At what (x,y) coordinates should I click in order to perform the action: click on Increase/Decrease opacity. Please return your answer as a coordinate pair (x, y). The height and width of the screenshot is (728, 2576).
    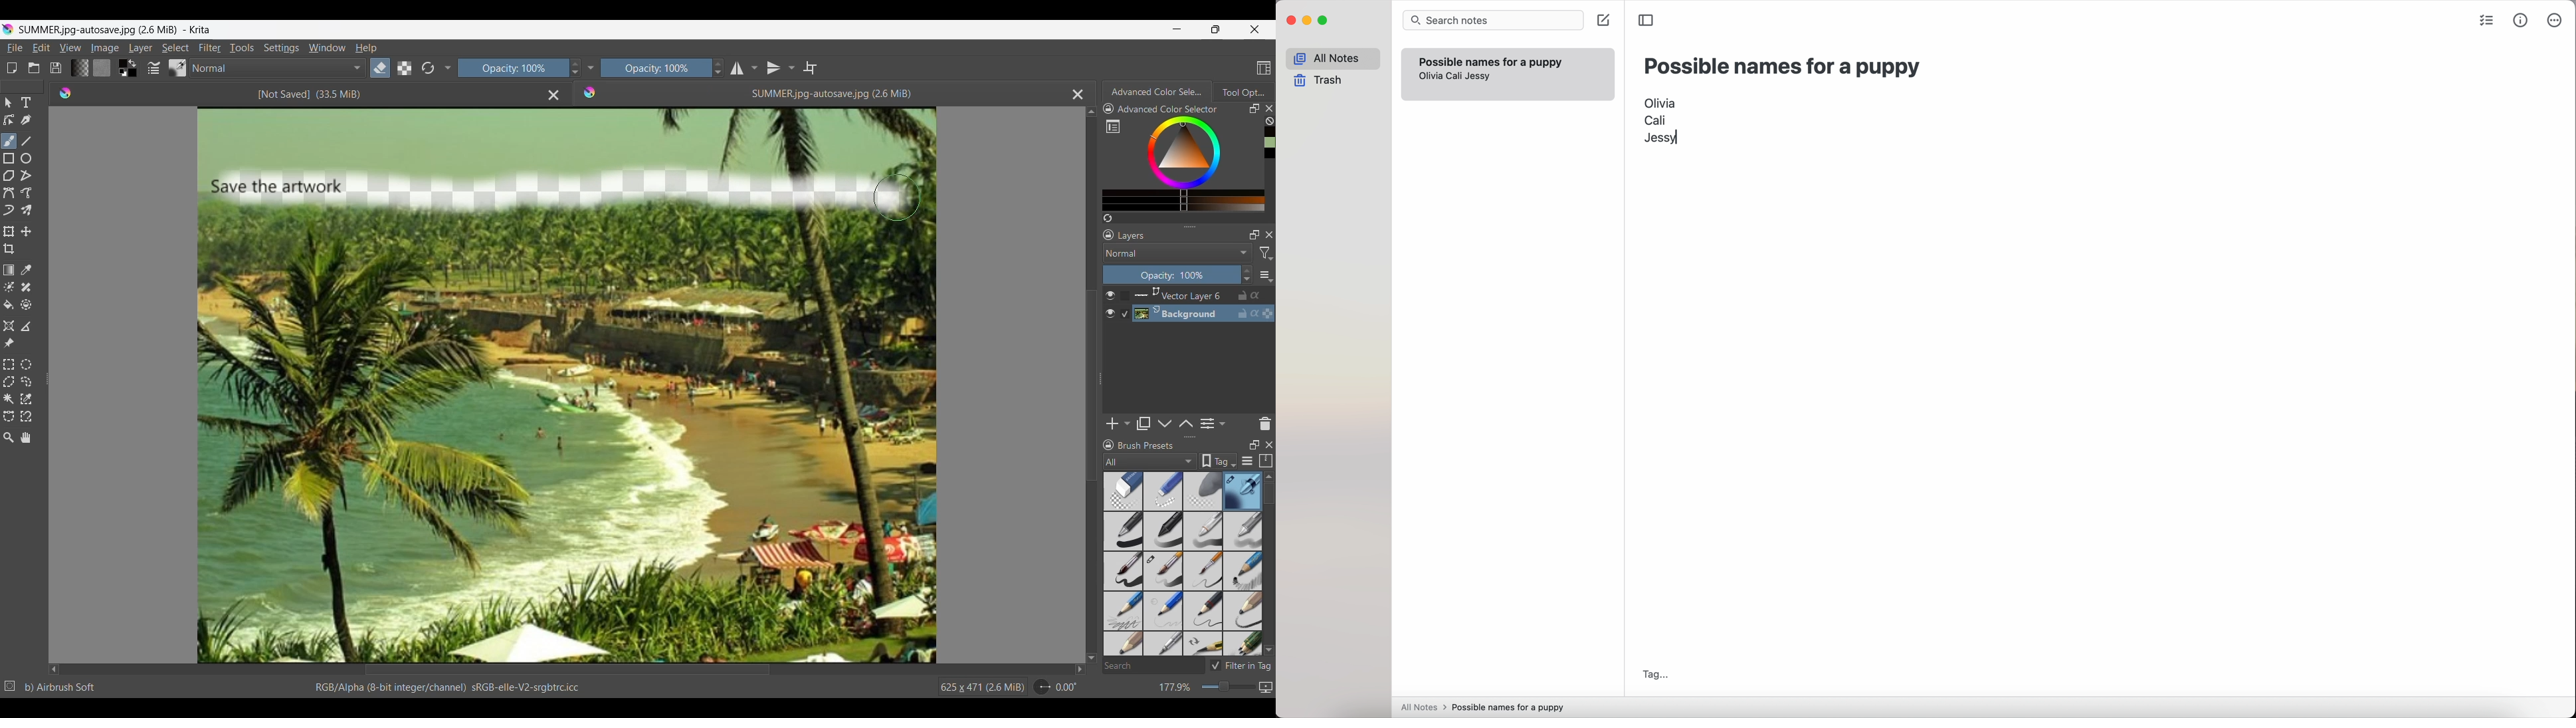
    Looking at the image, I should click on (1247, 275).